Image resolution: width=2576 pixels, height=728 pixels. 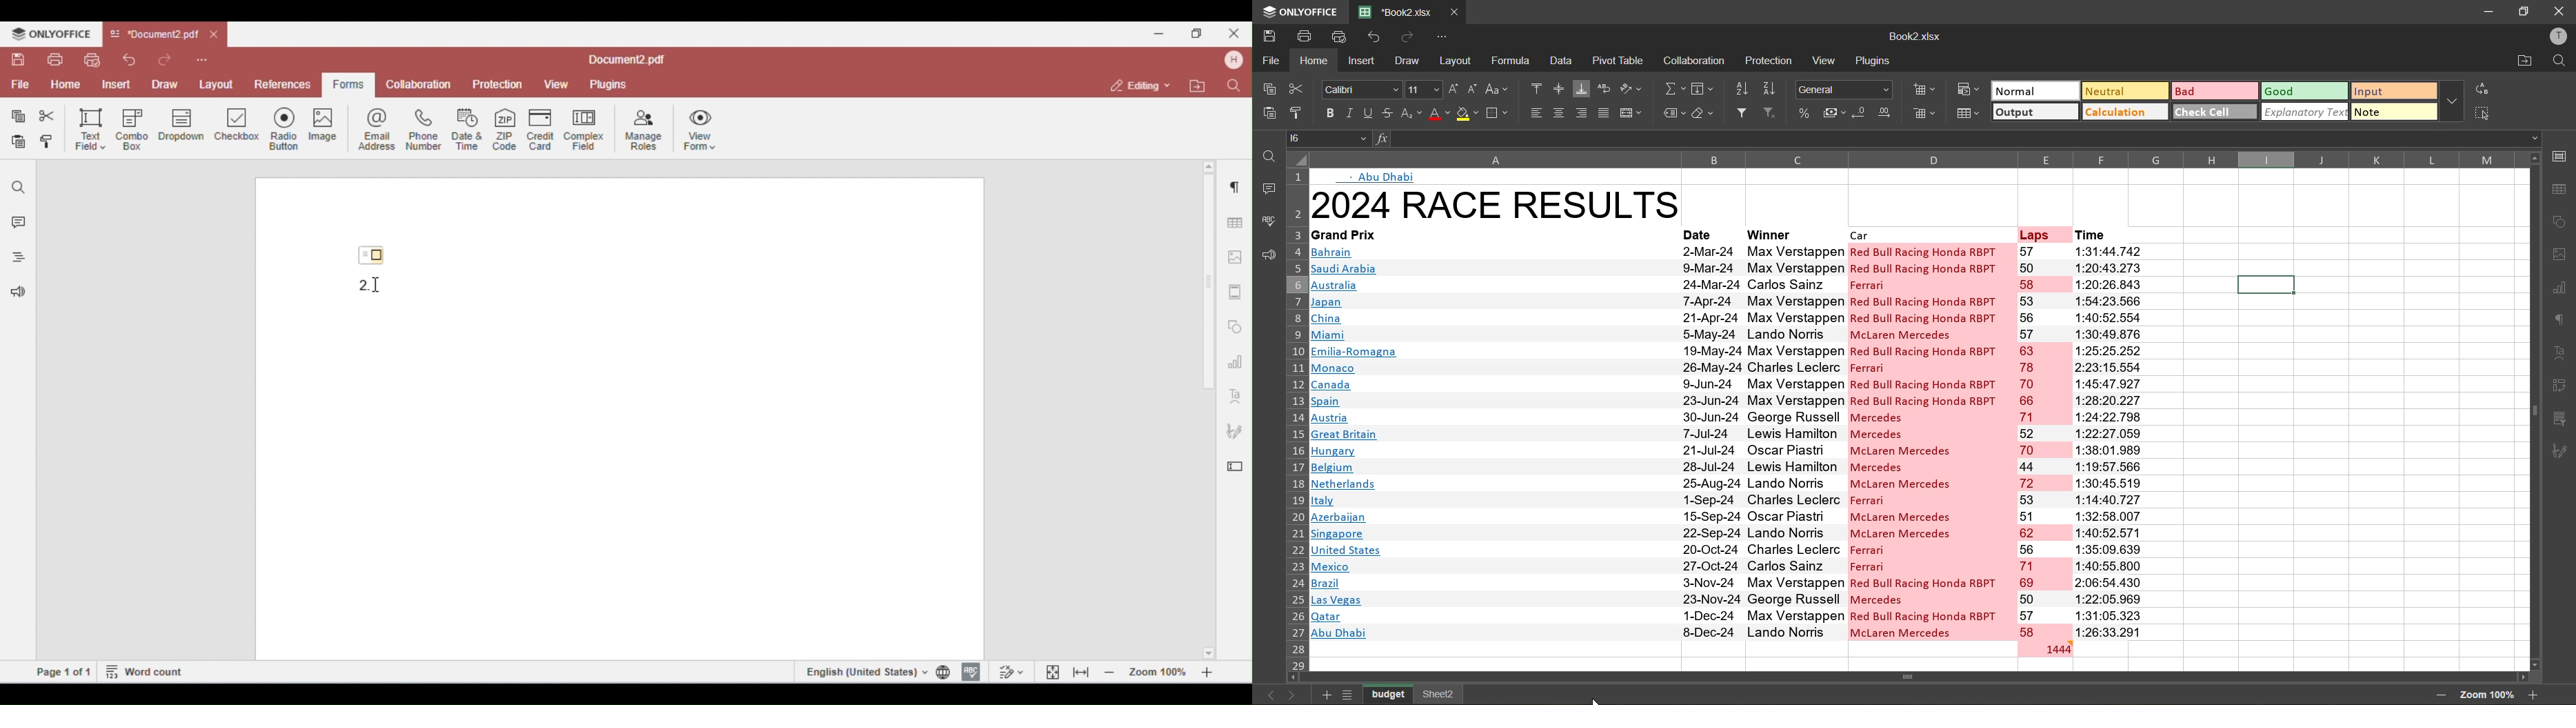 What do you see at coordinates (1412, 37) in the screenshot?
I see `redo` at bounding box center [1412, 37].